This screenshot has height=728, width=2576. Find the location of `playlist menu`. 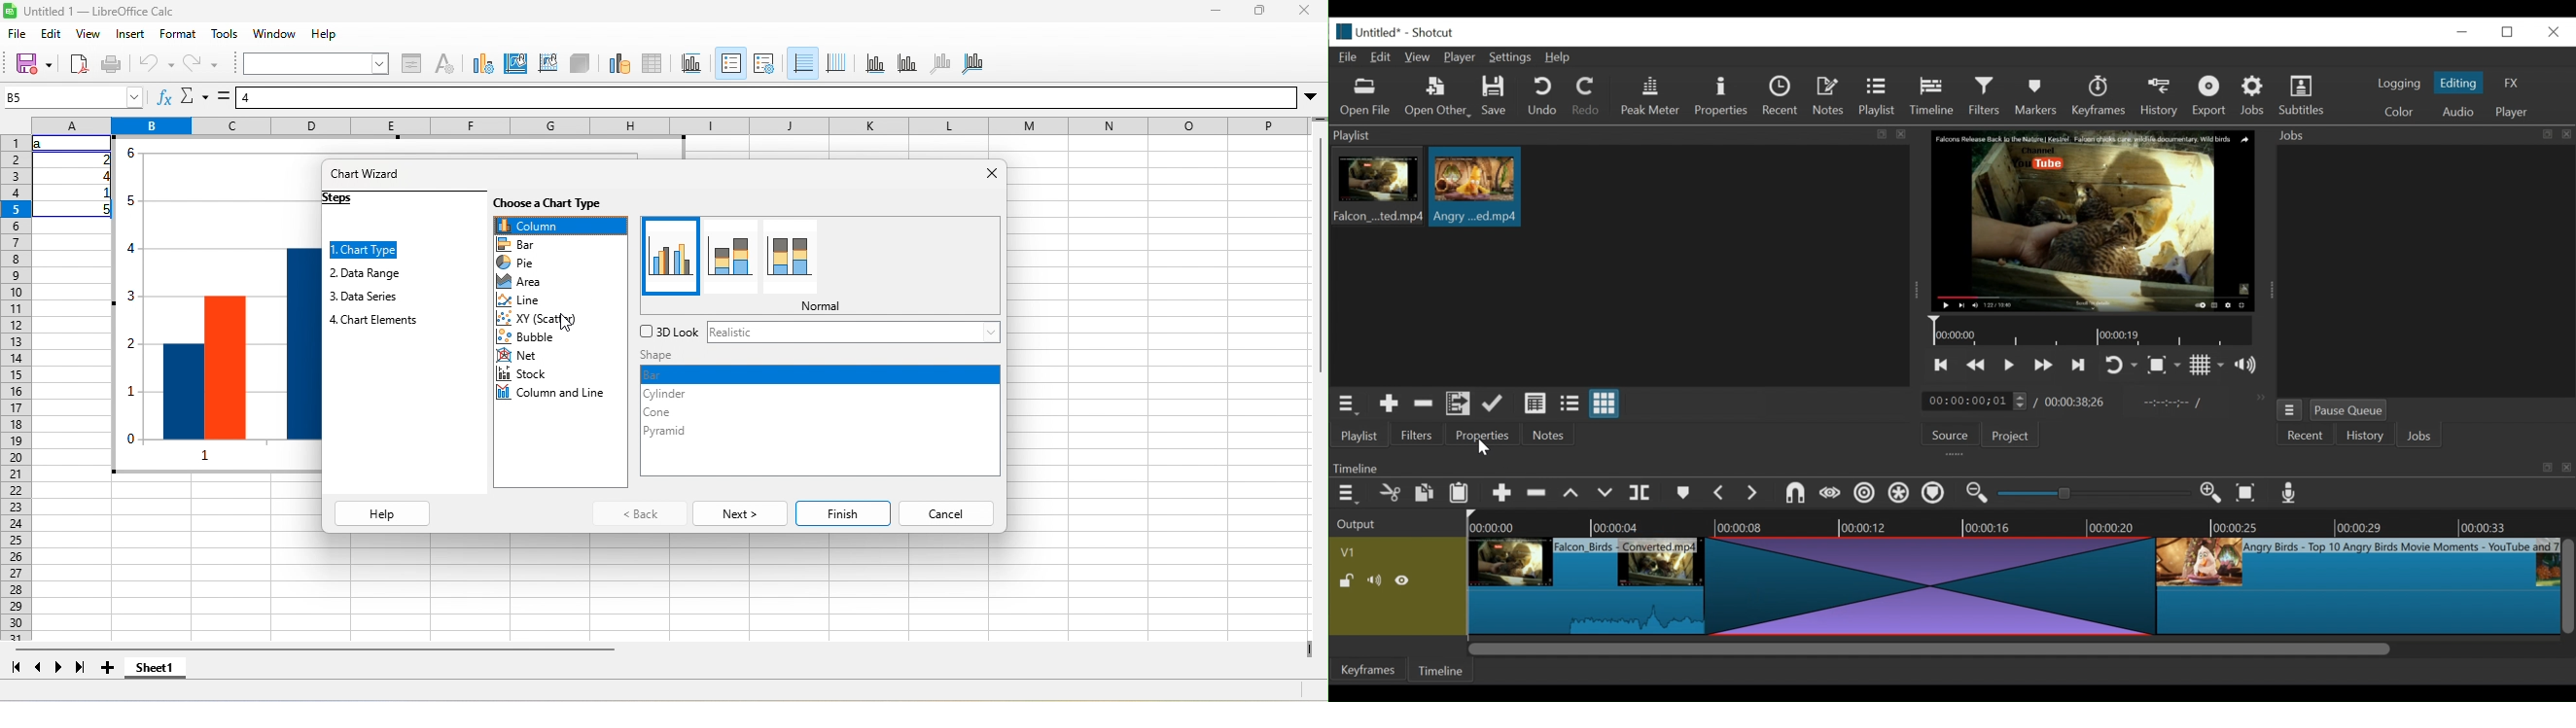

playlist menu is located at coordinates (1349, 403).